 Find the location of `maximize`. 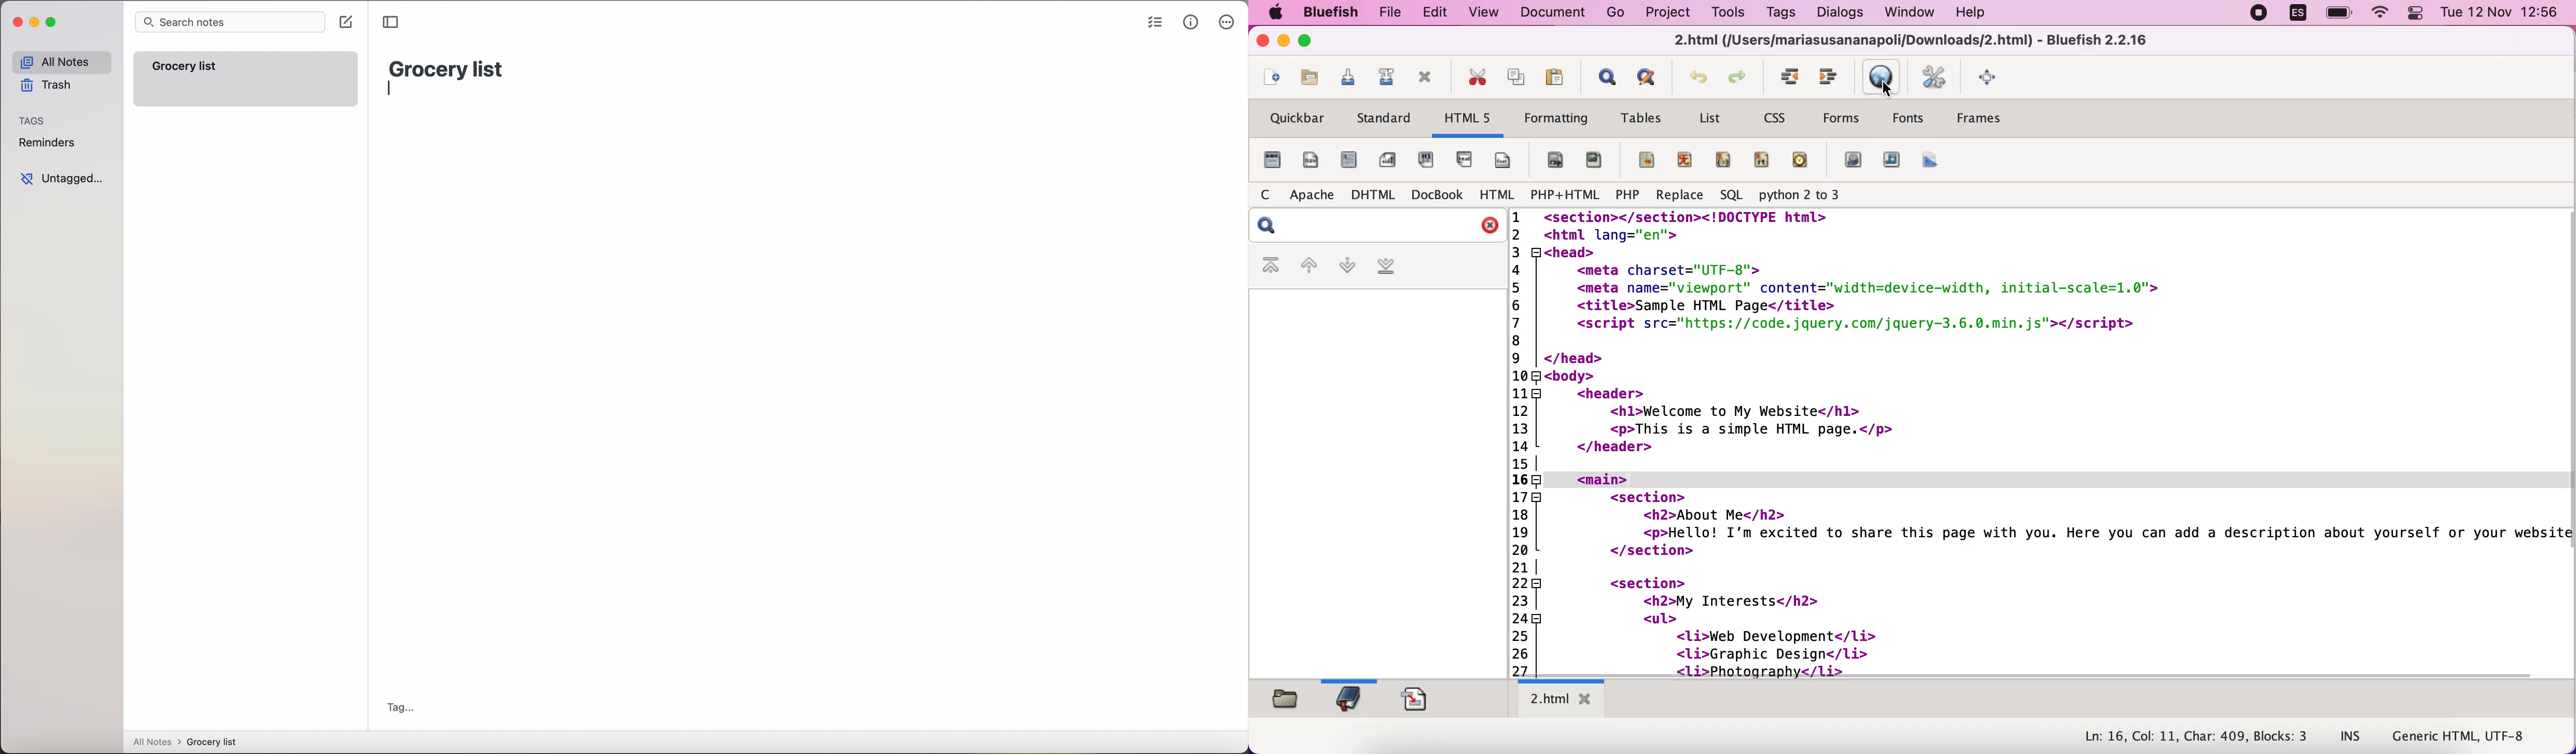

maximize is located at coordinates (1310, 42).